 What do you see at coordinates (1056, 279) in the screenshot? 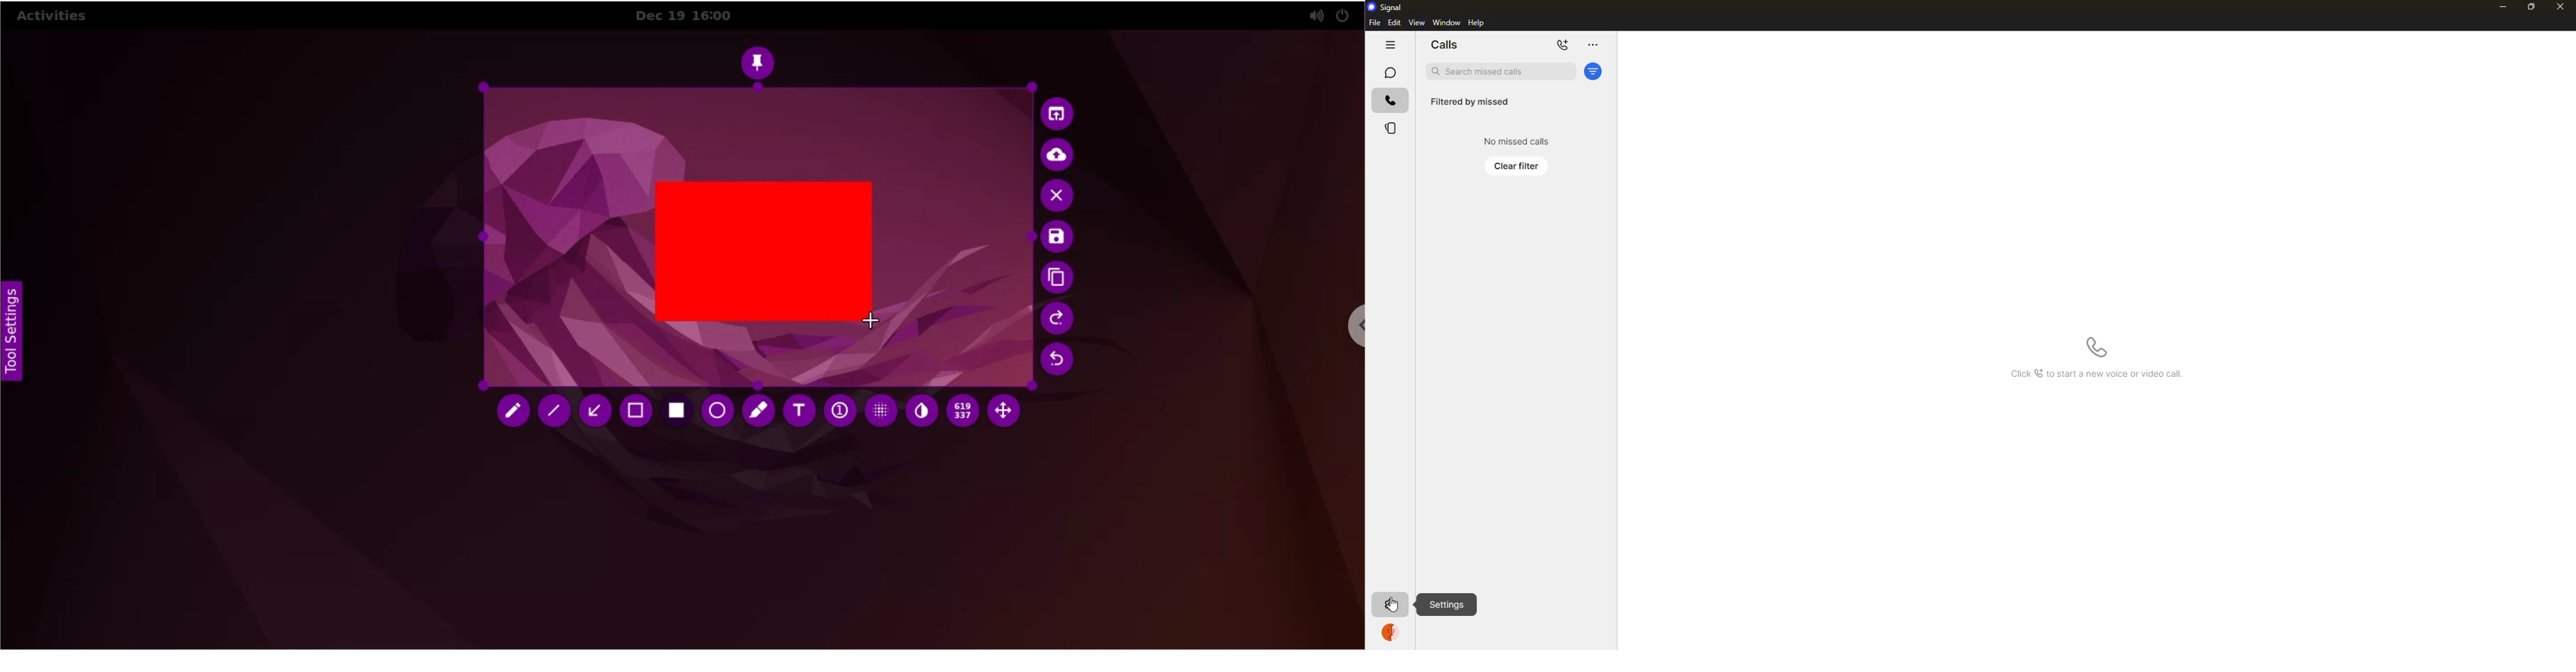
I see `copy to clipboards` at bounding box center [1056, 279].